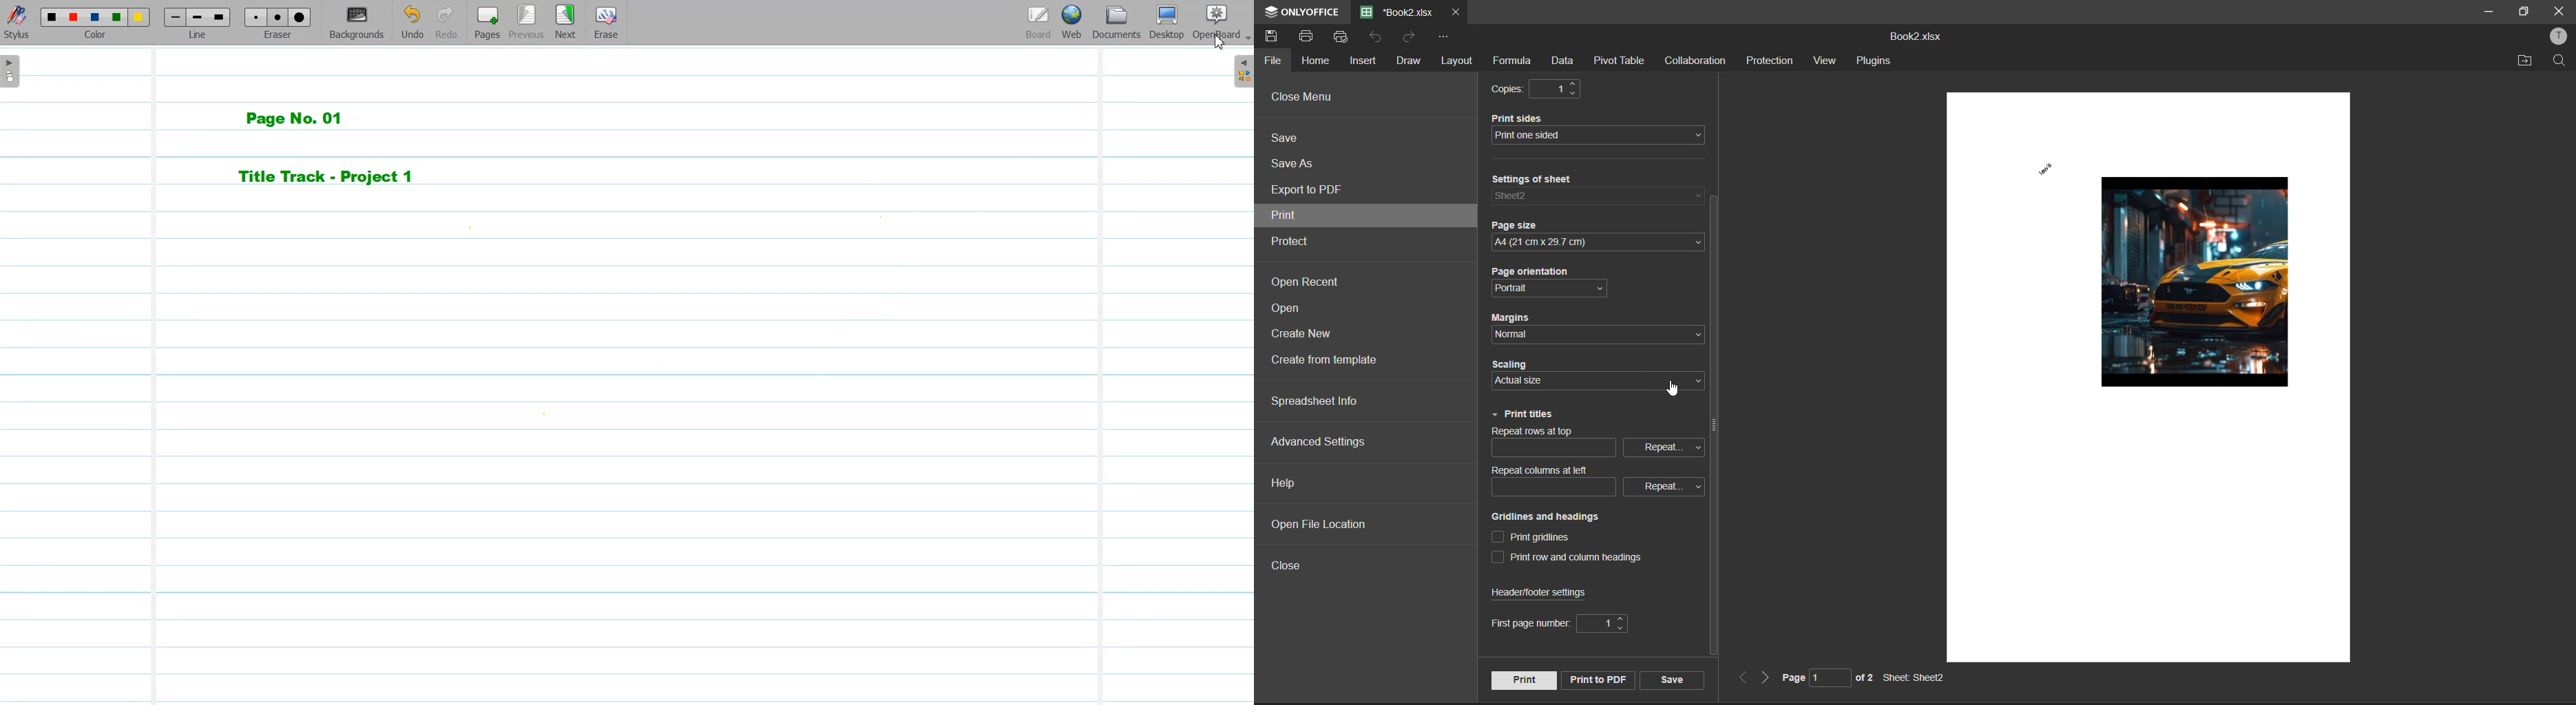 The image size is (2576, 728). What do you see at coordinates (1567, 59) in the screenshot?
I see `data` at bounding box center [1567, 59].